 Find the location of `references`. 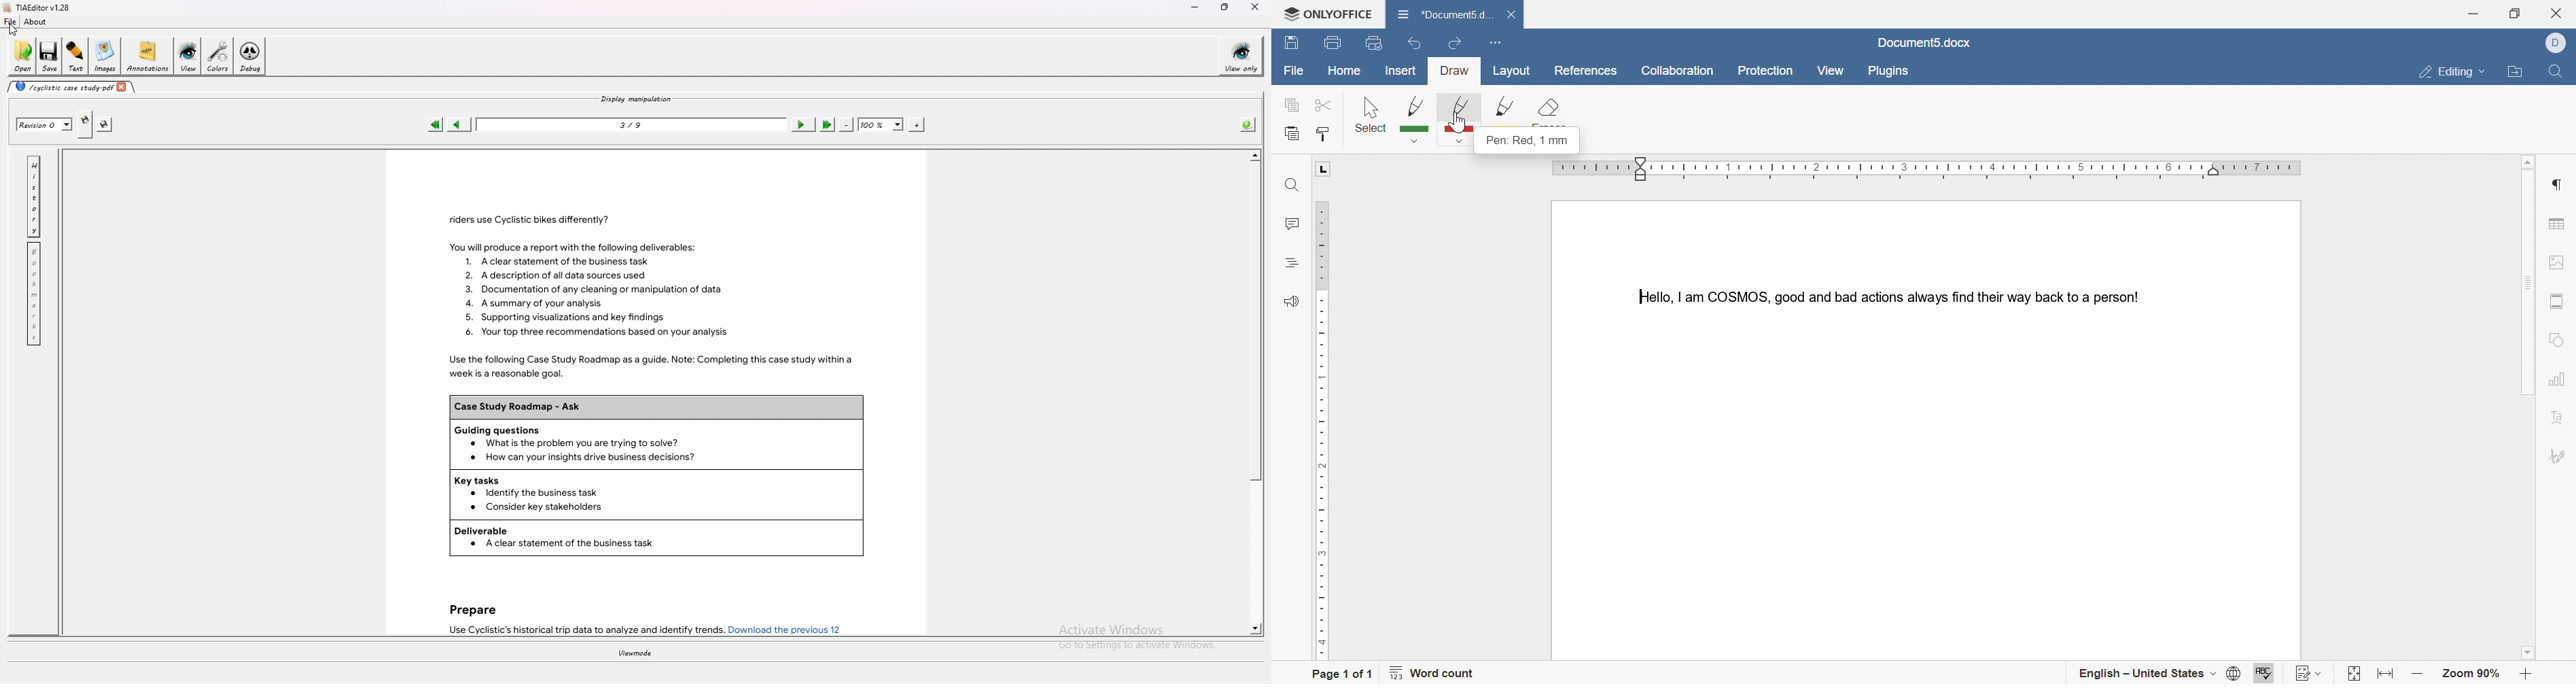

references is located at coordinates (1584, 71).